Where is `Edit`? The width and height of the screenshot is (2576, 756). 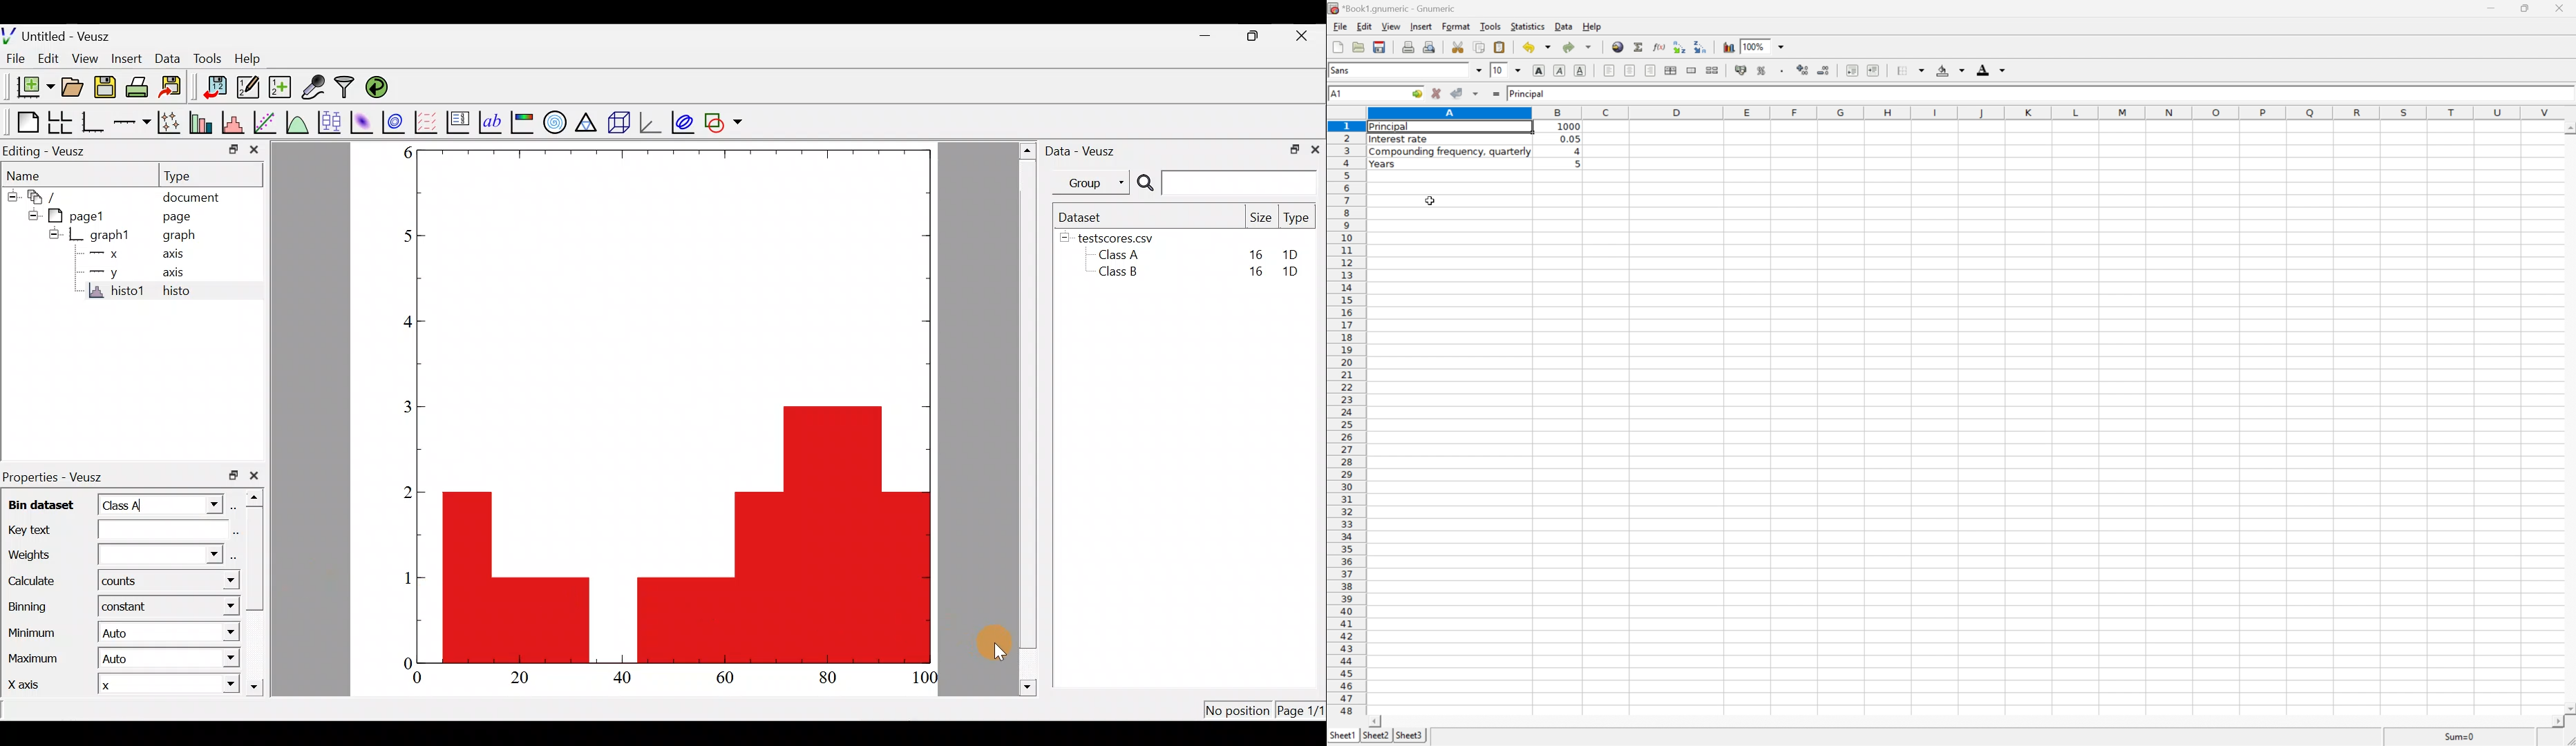
Edit is located at coordinates (51, 59).